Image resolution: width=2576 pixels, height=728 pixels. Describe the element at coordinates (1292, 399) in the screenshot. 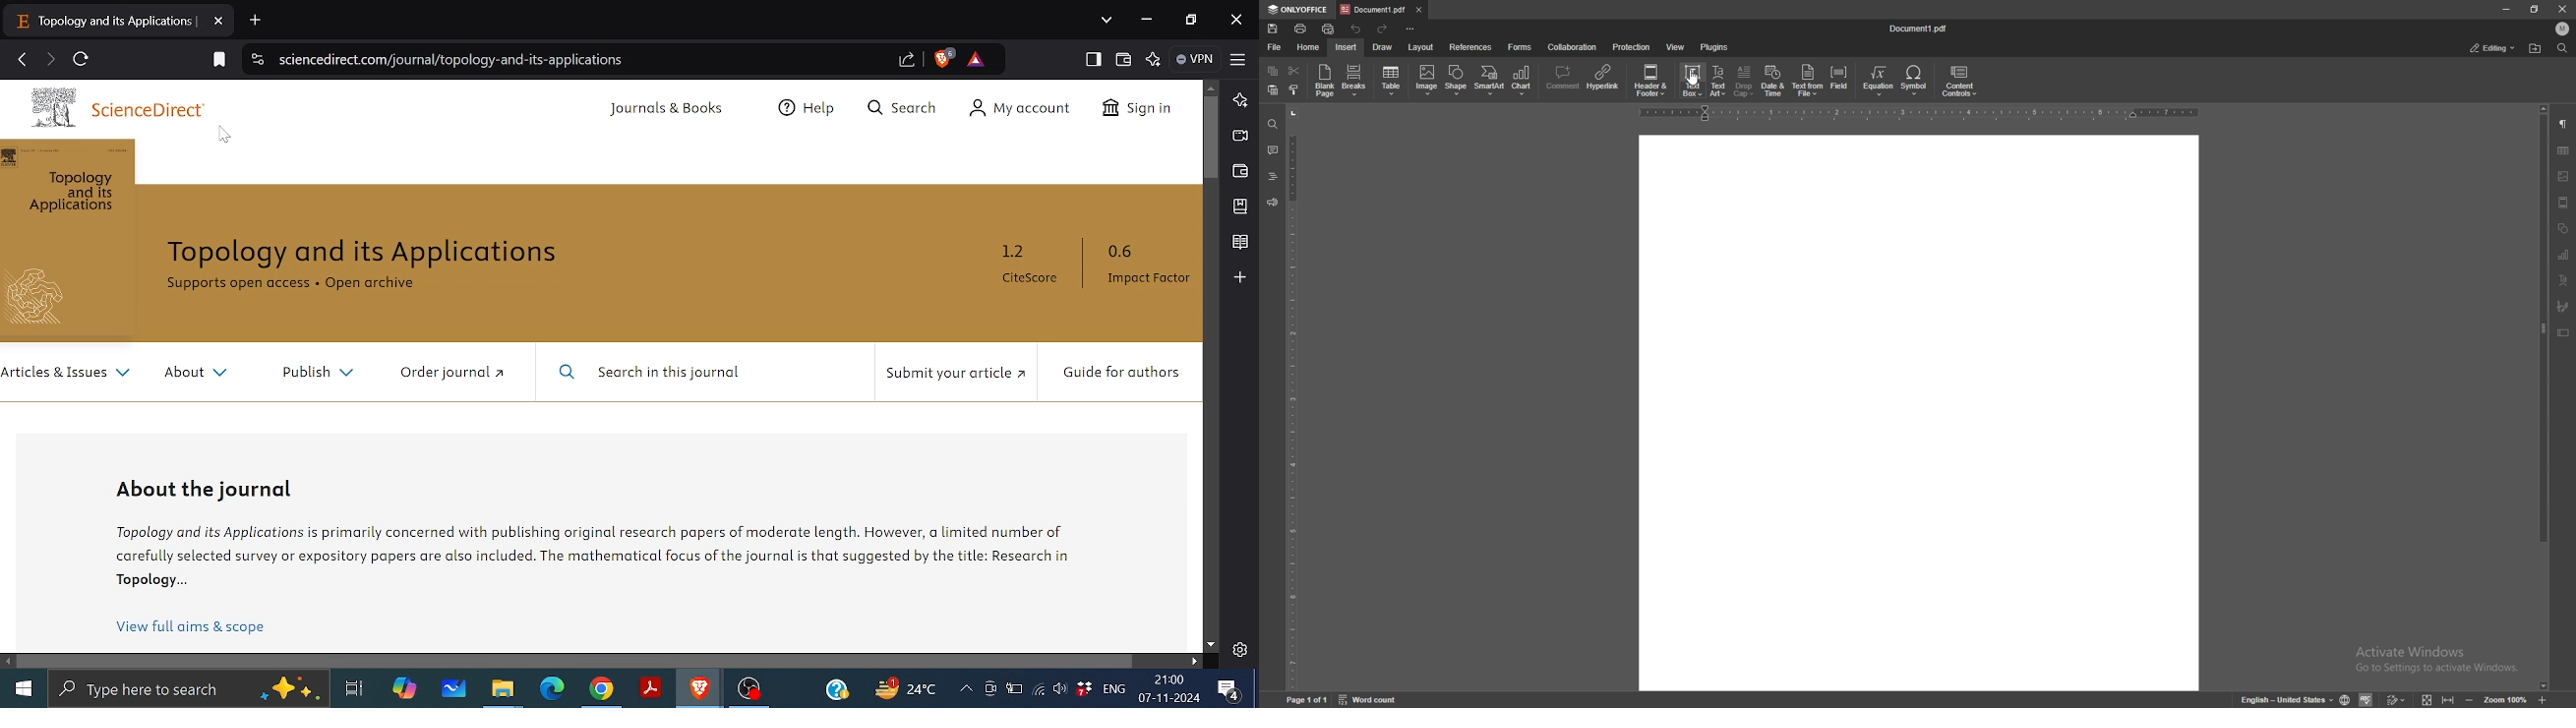

I see `vertical scale` at that location.